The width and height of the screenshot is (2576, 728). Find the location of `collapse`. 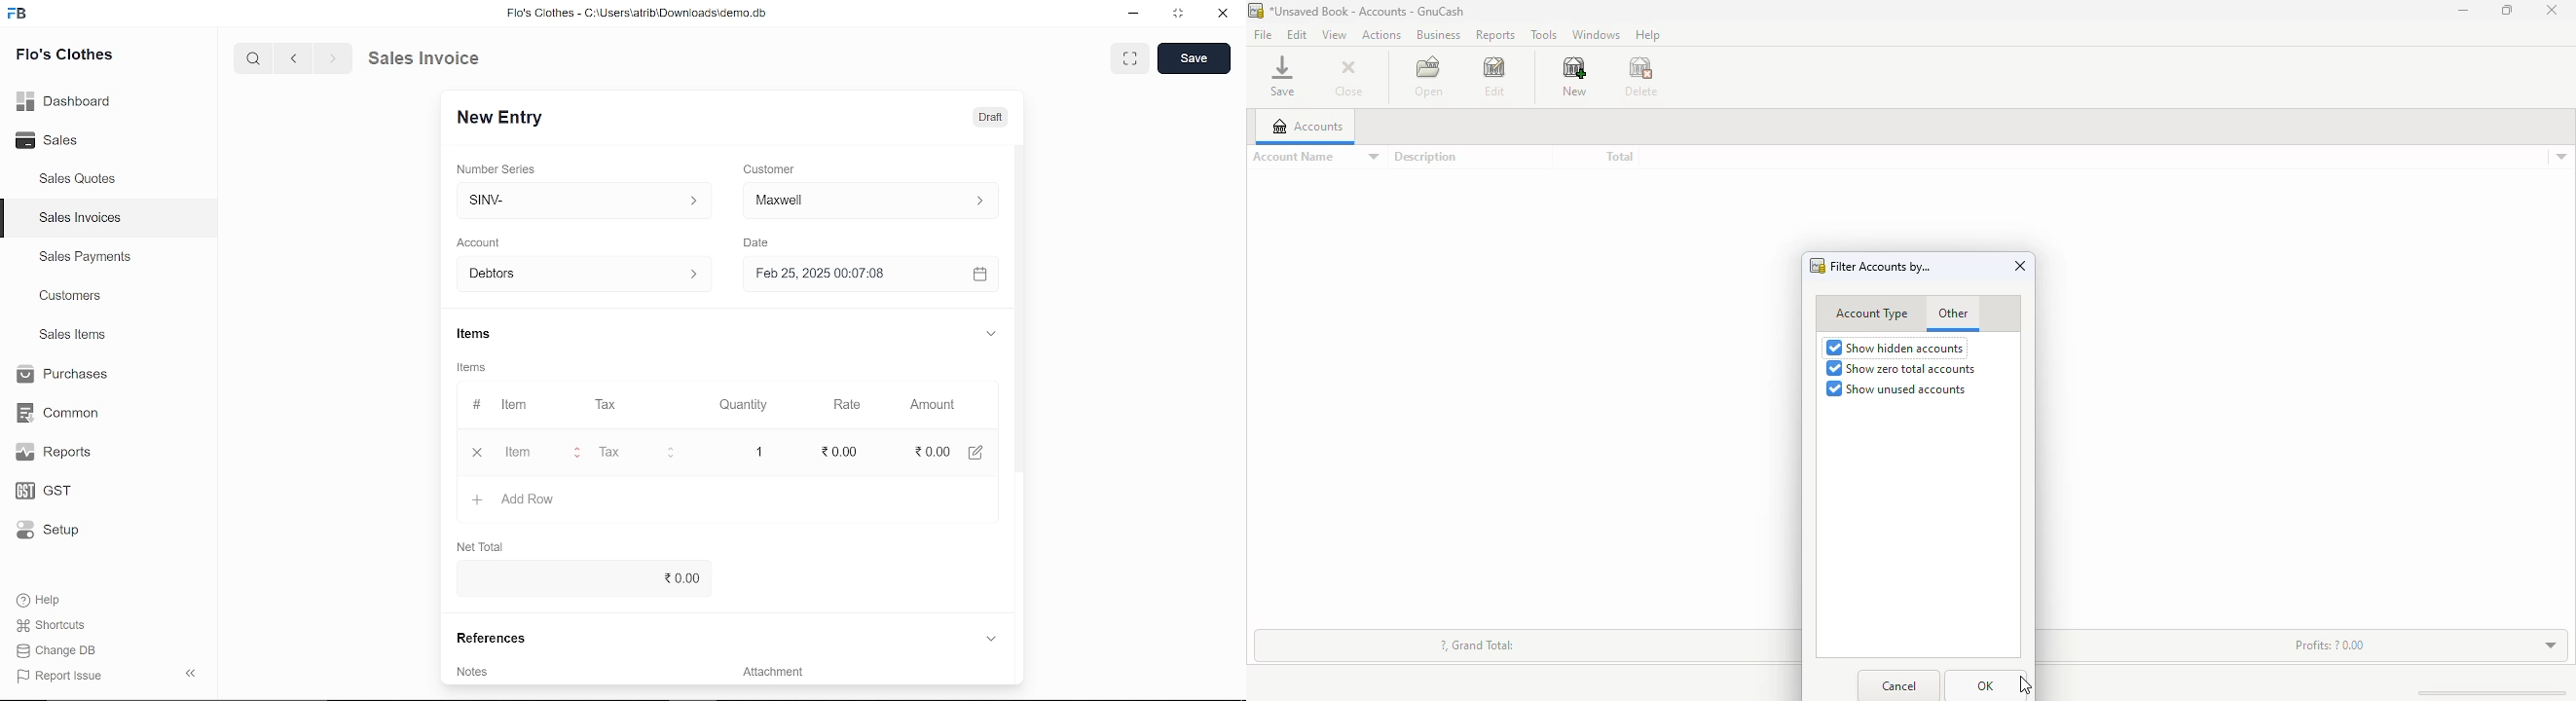

collapse is located at coordinates (193, 675).